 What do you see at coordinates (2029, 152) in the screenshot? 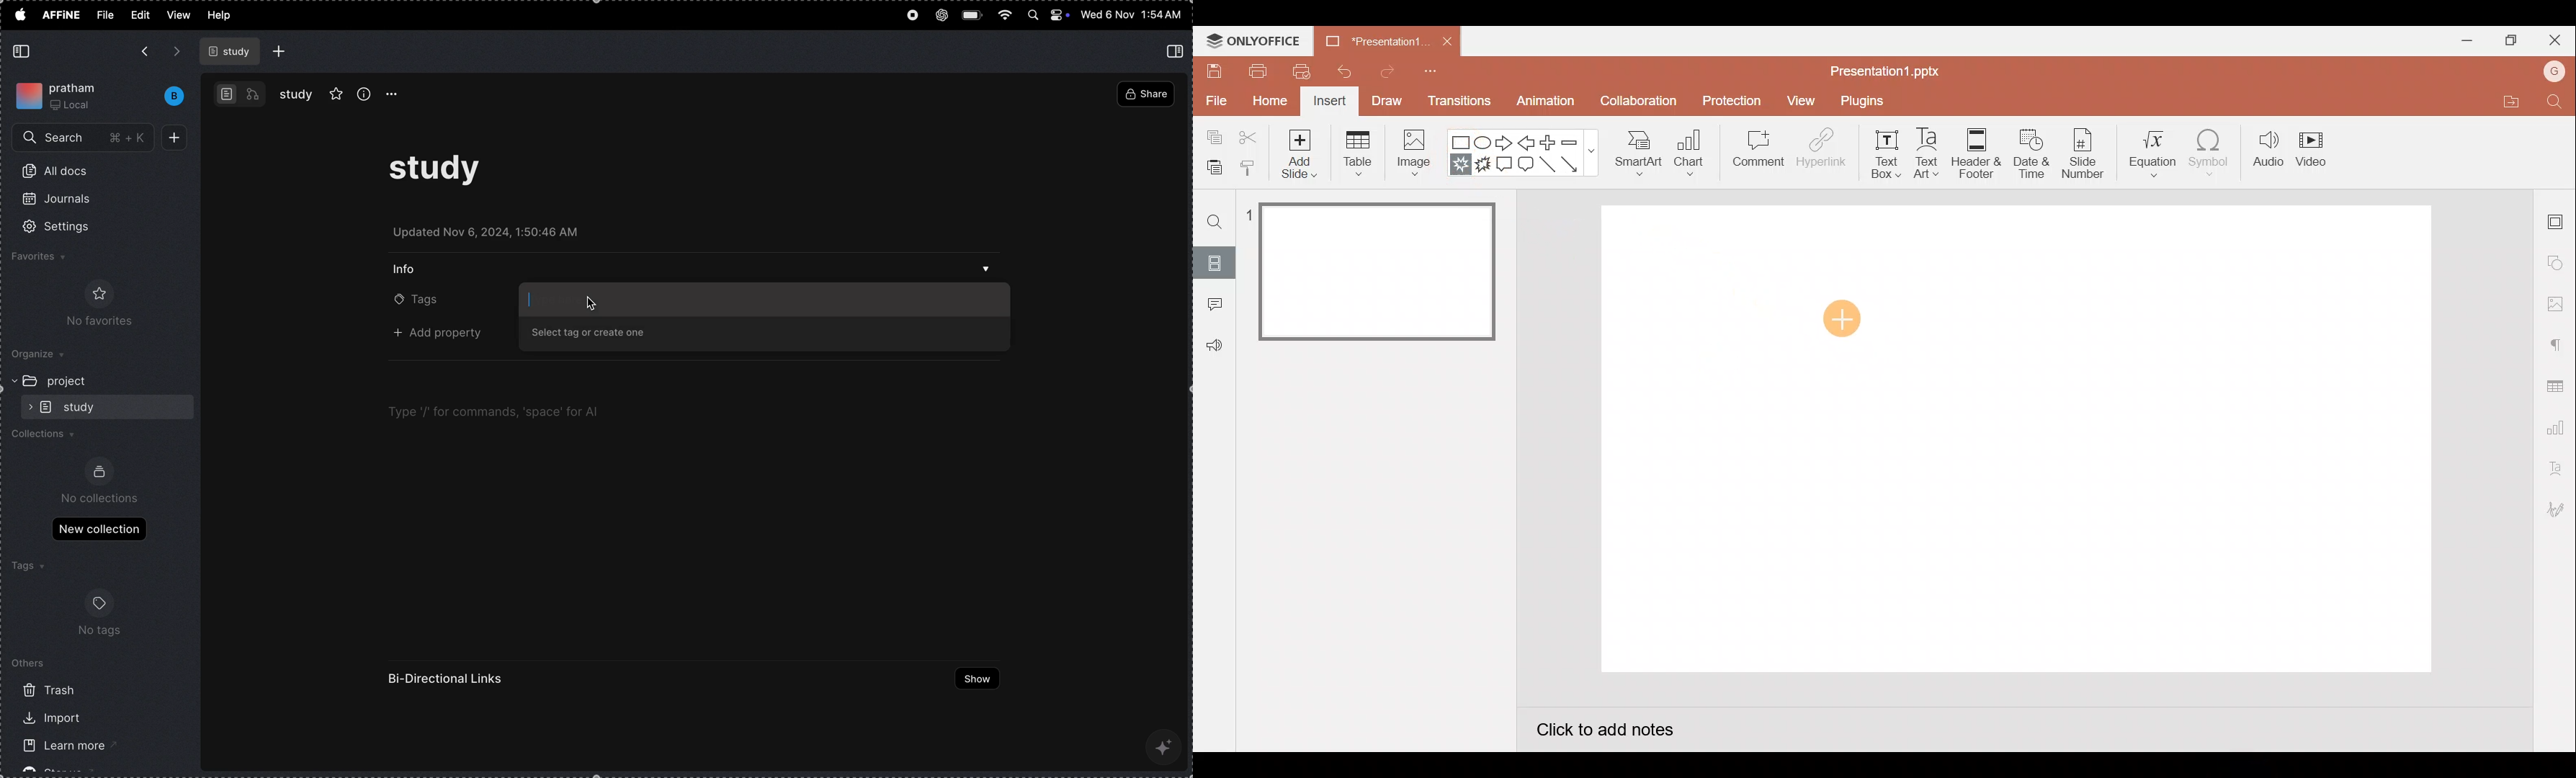
I see `Date & time` at bounding box center [2029, 152].